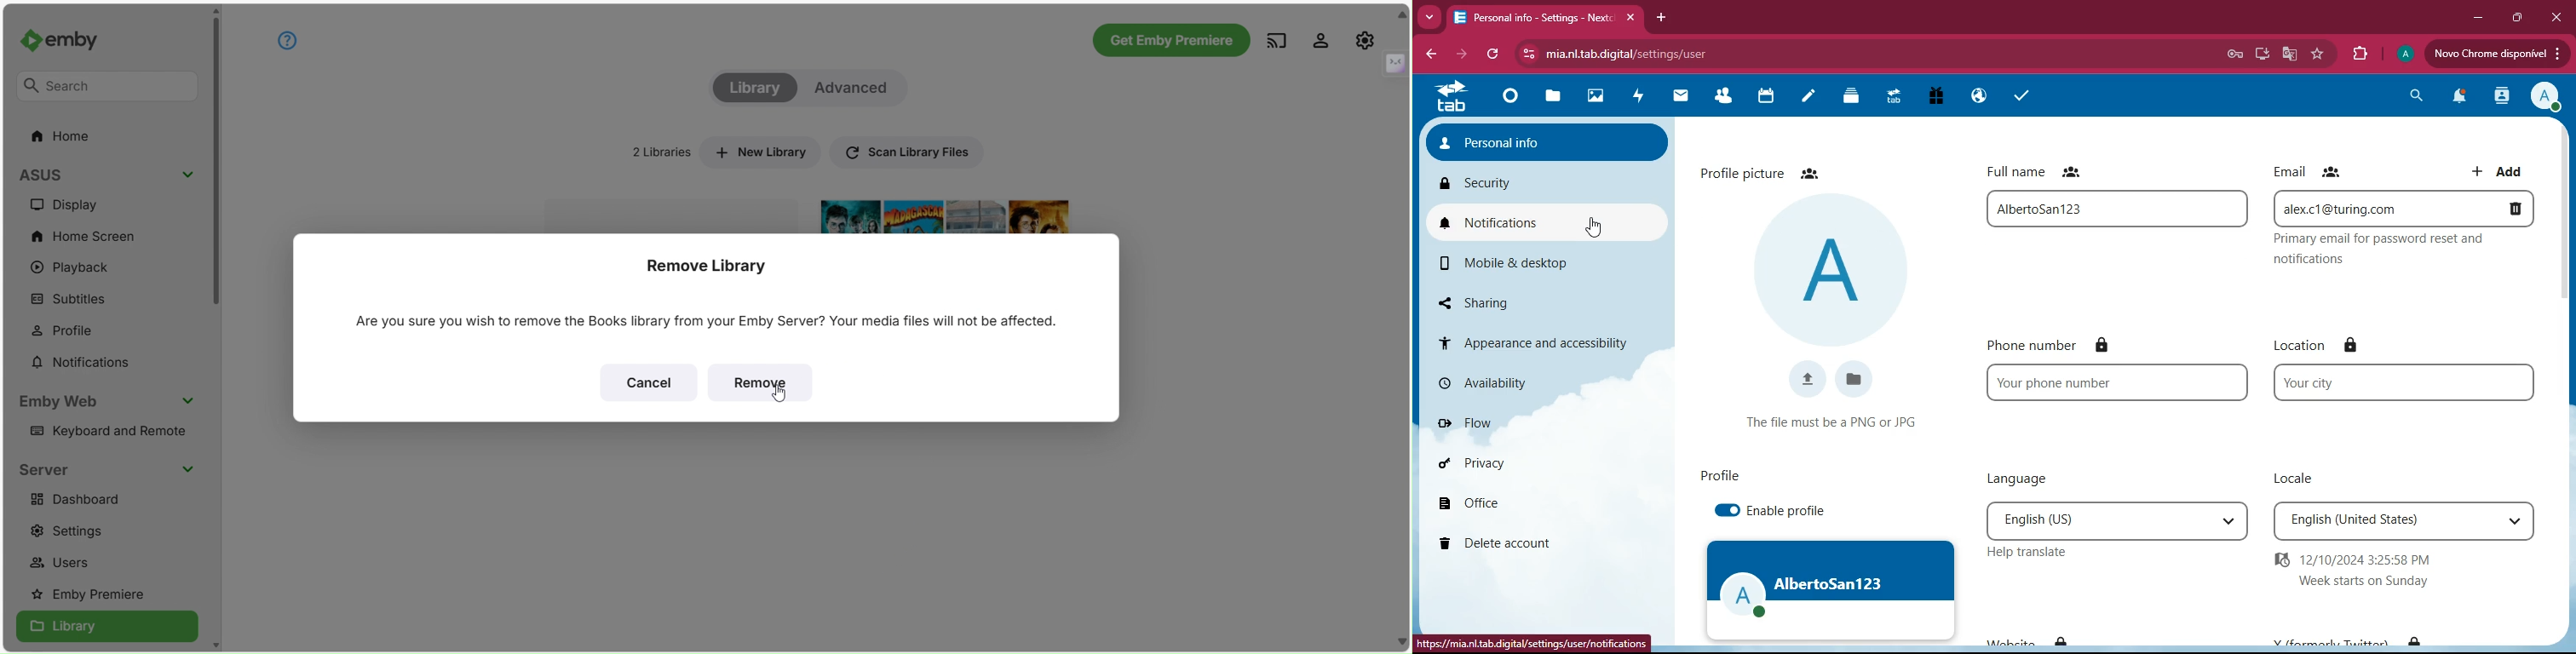 The height and width of the screenshot is (672, 2576). What do you see at coordinates (2474, 19) in the screenshot?
I see `minimize` at bounding box center [2474, 19].